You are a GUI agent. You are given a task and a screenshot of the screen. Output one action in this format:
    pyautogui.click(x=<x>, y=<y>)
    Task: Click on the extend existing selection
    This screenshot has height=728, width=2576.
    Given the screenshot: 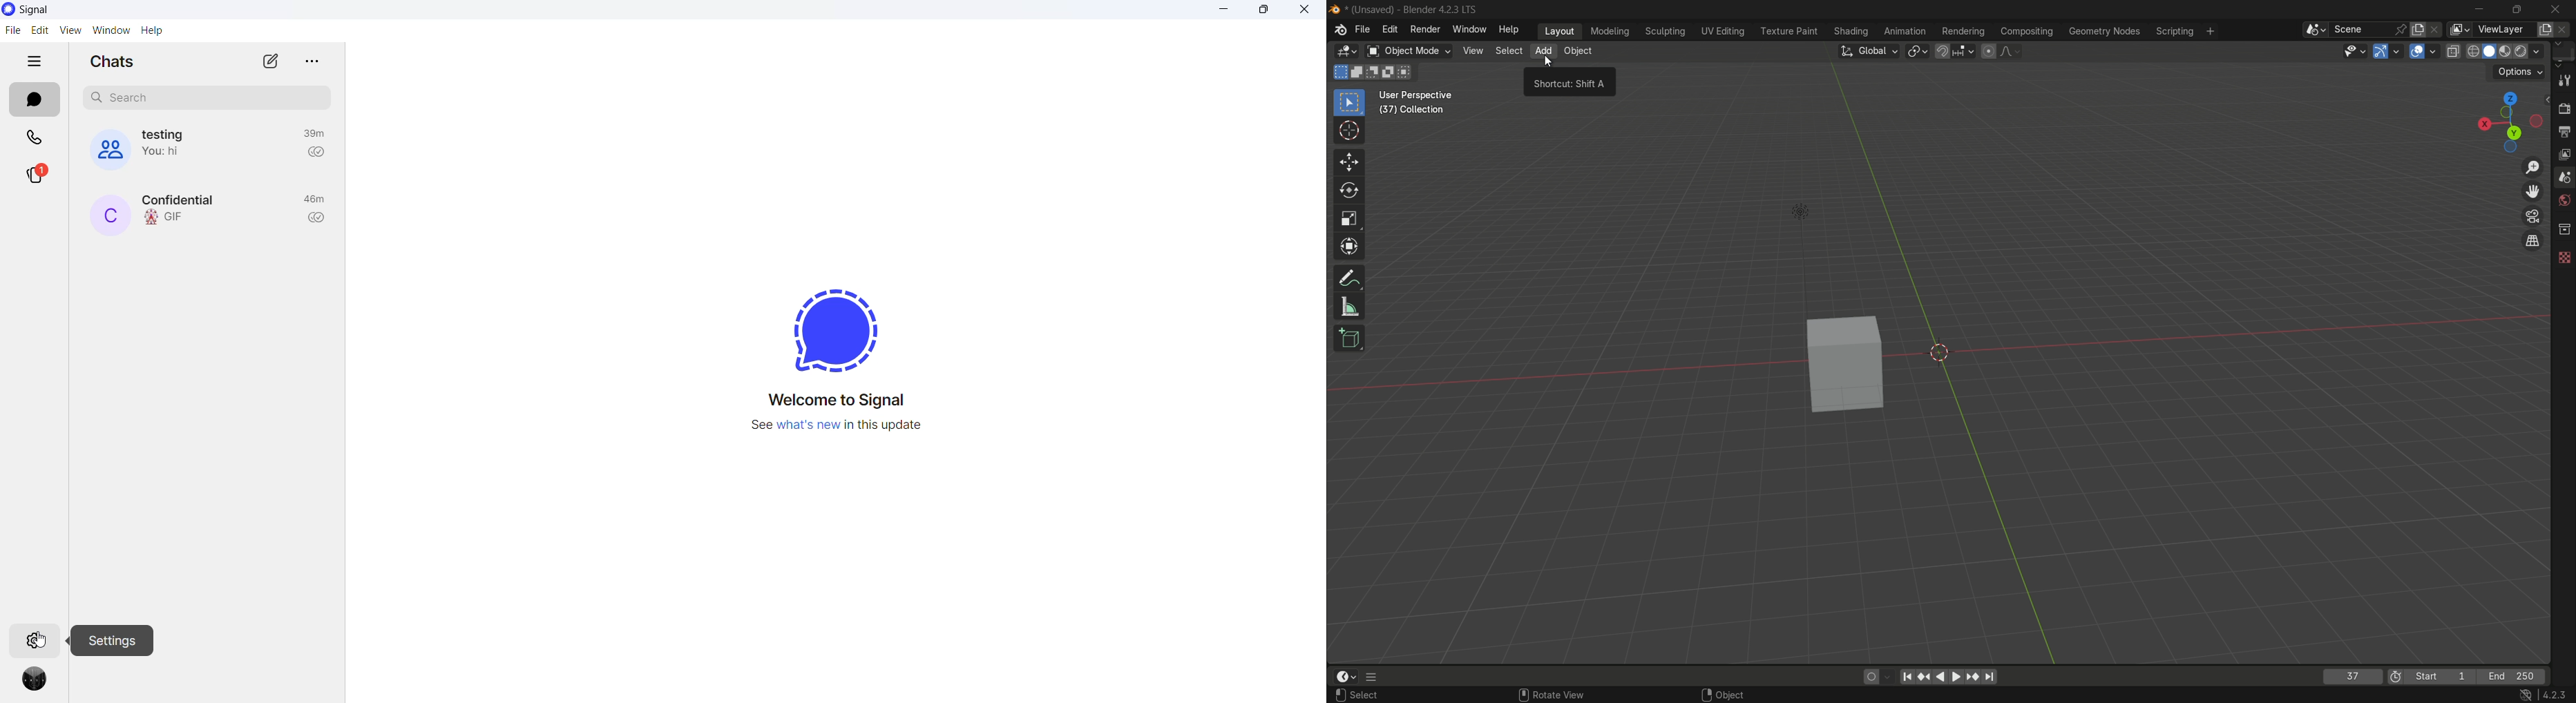 What is the action you would take?
    pyautogui.click(x=1358, y=72)
    